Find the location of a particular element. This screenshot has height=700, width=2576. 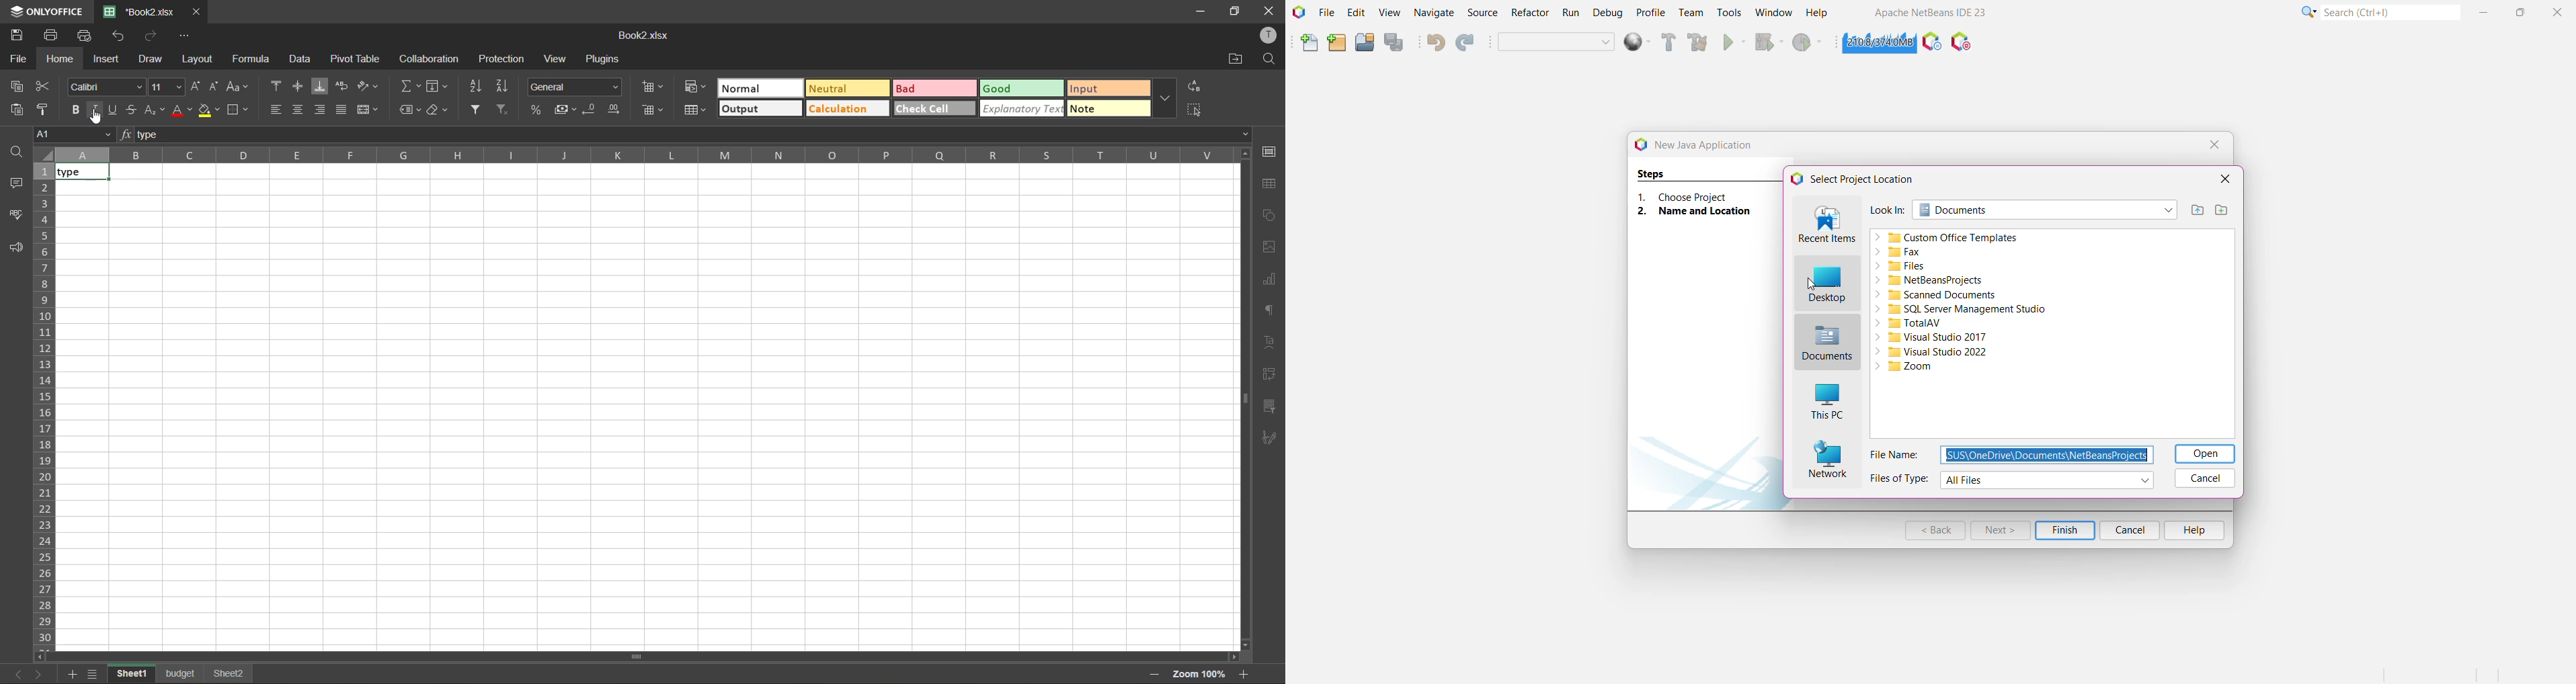

charts is located at coordinates (1270, 278).